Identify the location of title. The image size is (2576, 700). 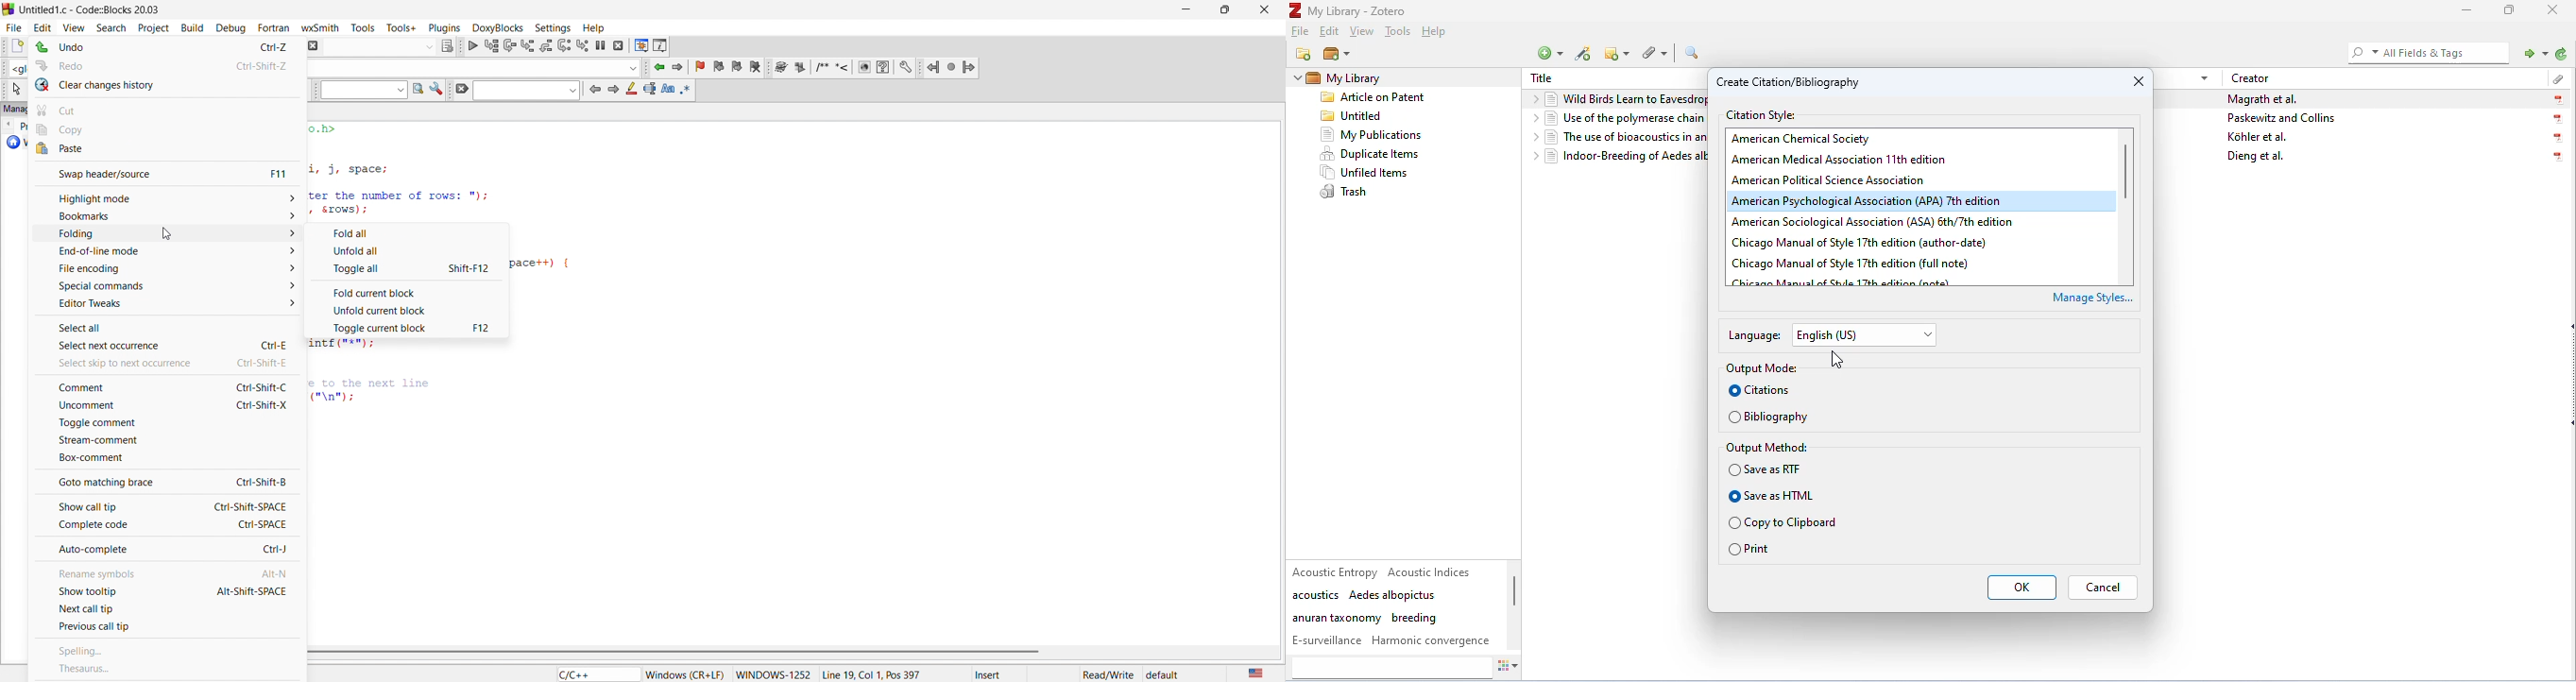
(1542, 78).